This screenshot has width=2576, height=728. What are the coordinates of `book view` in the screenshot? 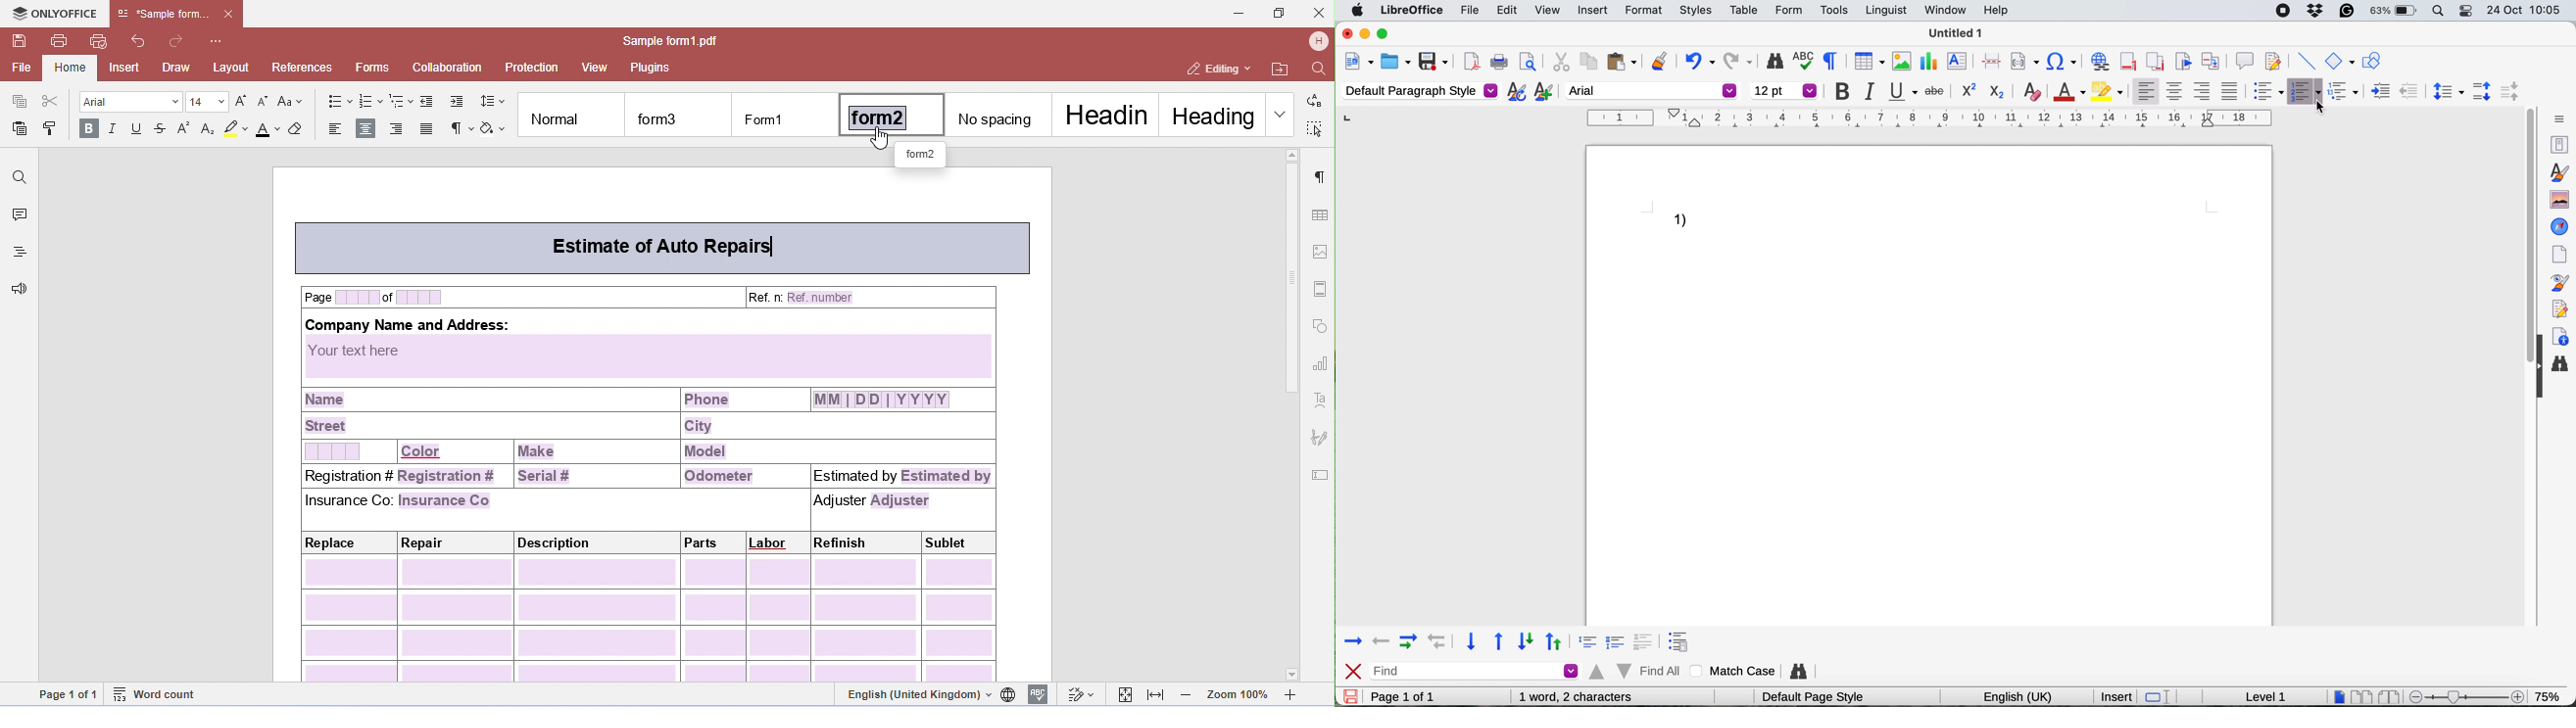 It's located at (2391, 698).